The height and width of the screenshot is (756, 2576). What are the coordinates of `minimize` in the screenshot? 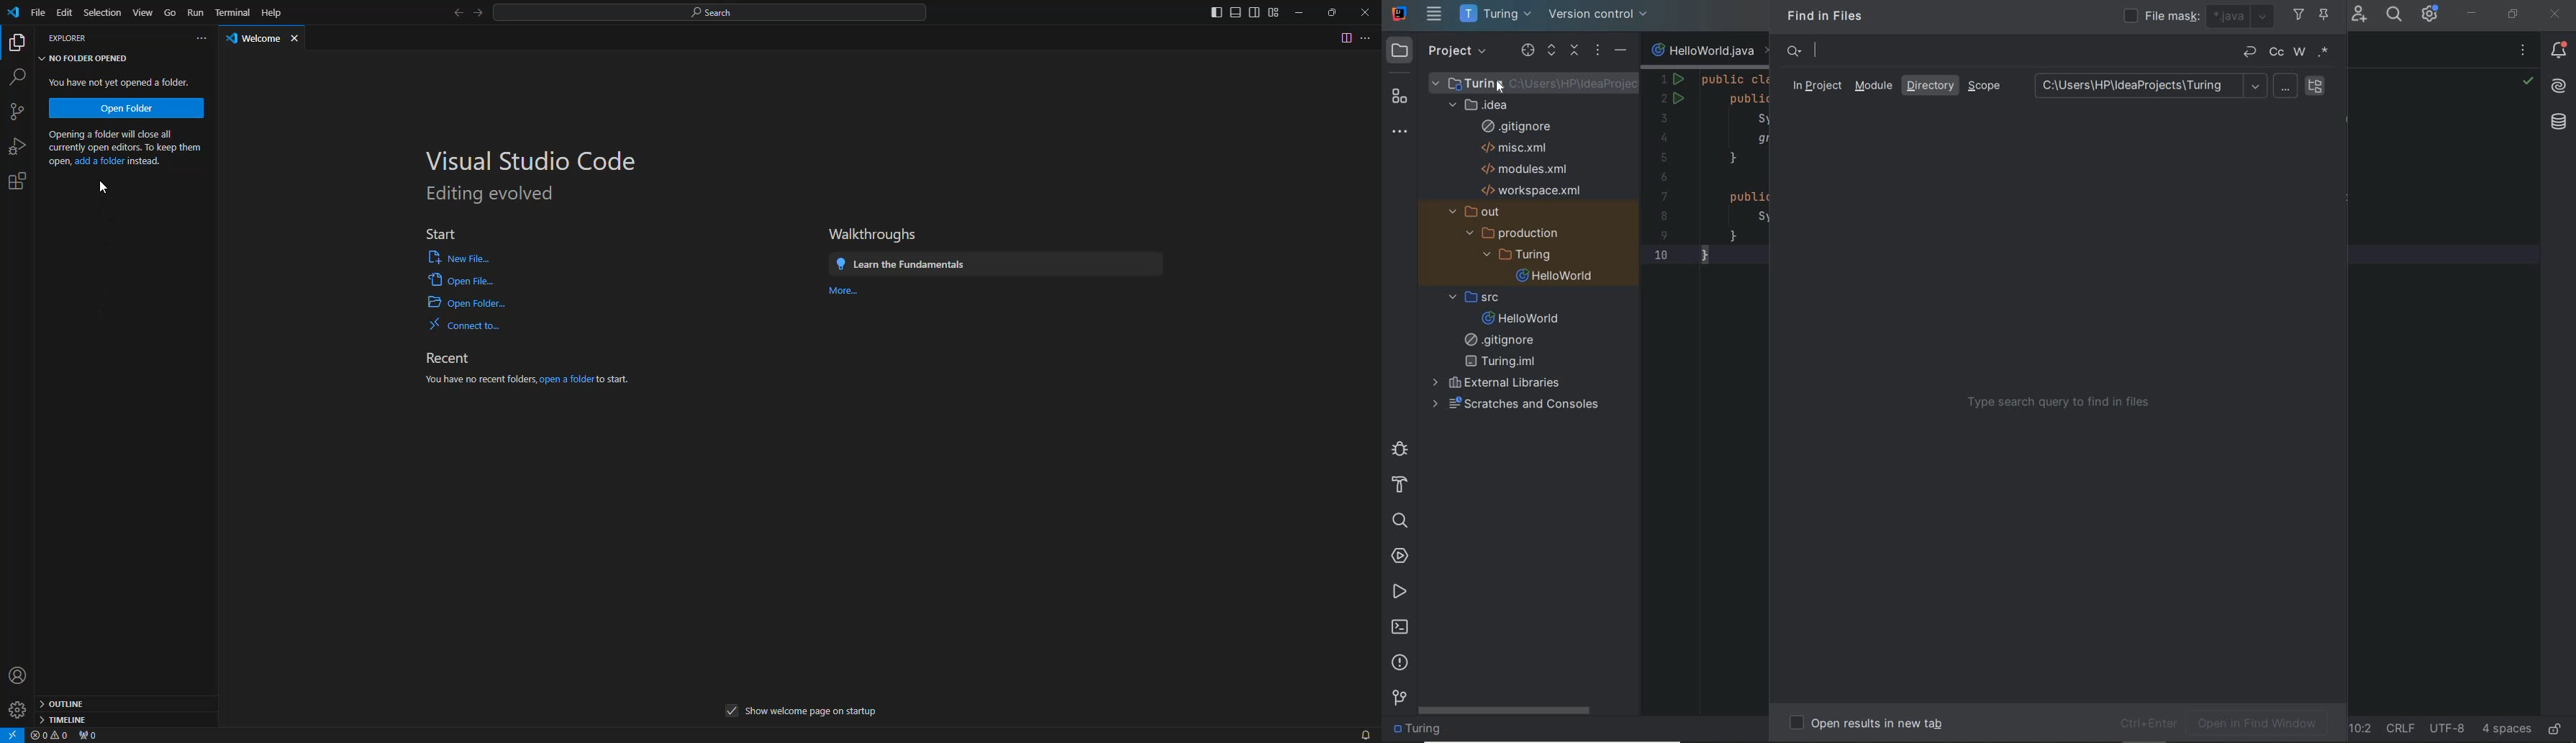 It's located at (1300, 12).